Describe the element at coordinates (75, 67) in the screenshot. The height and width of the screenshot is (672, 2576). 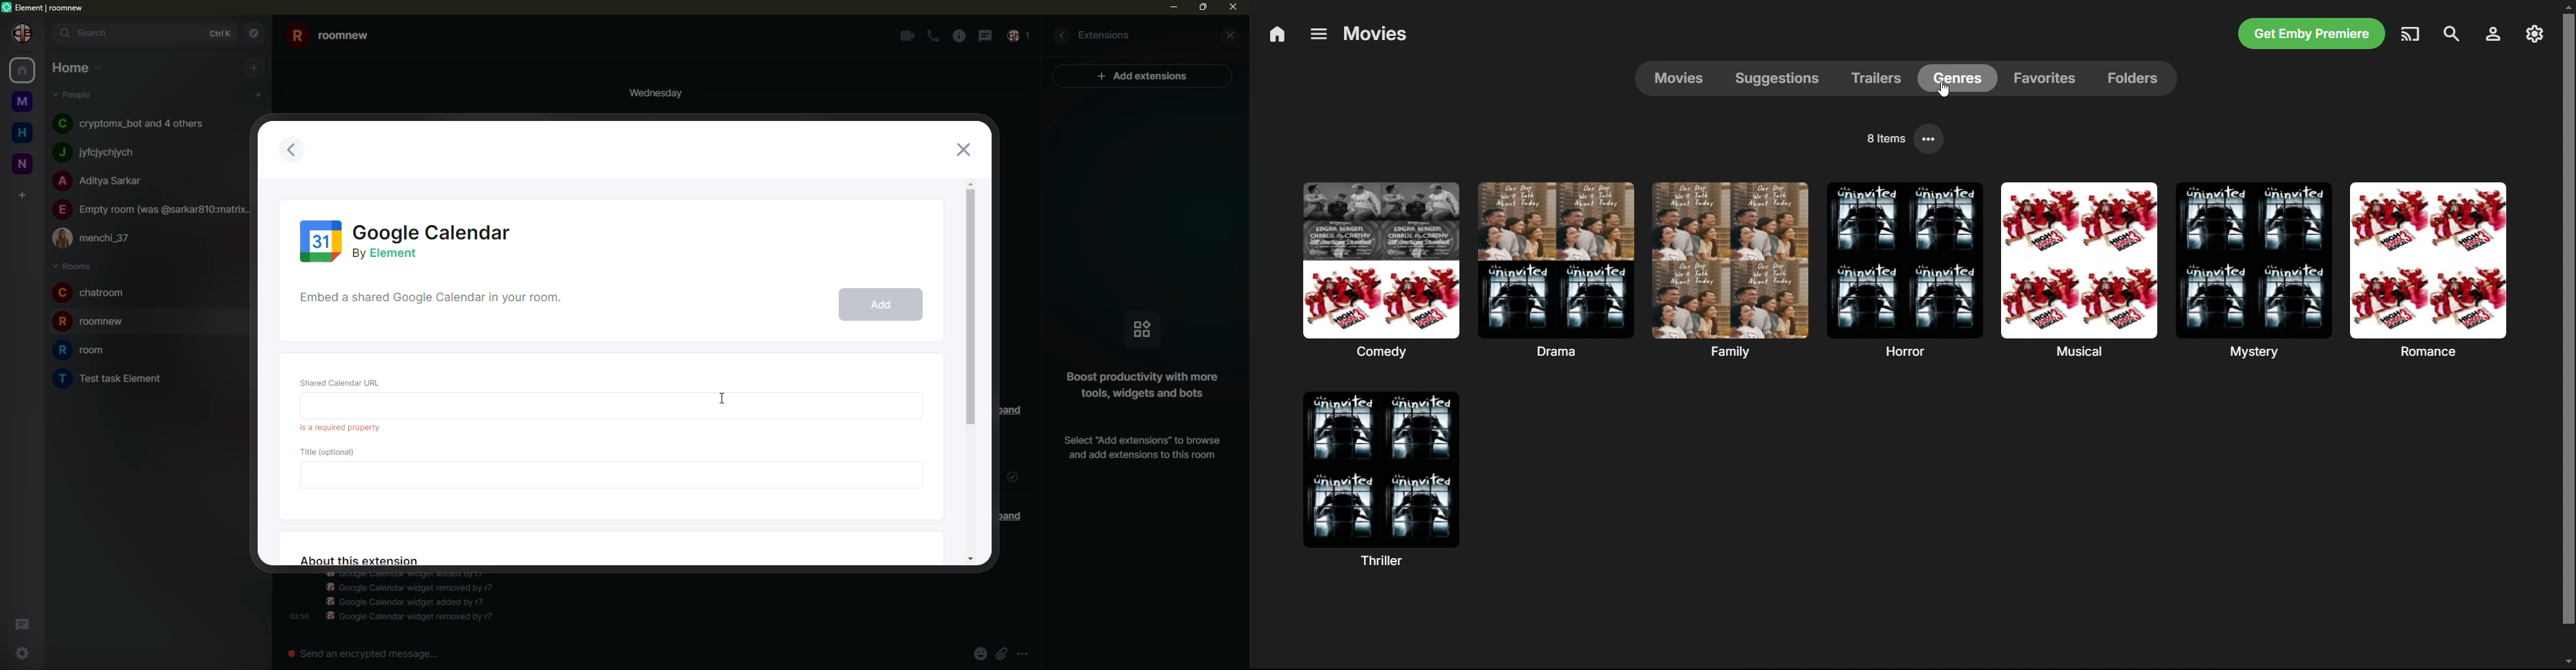
I see `home` at that location.